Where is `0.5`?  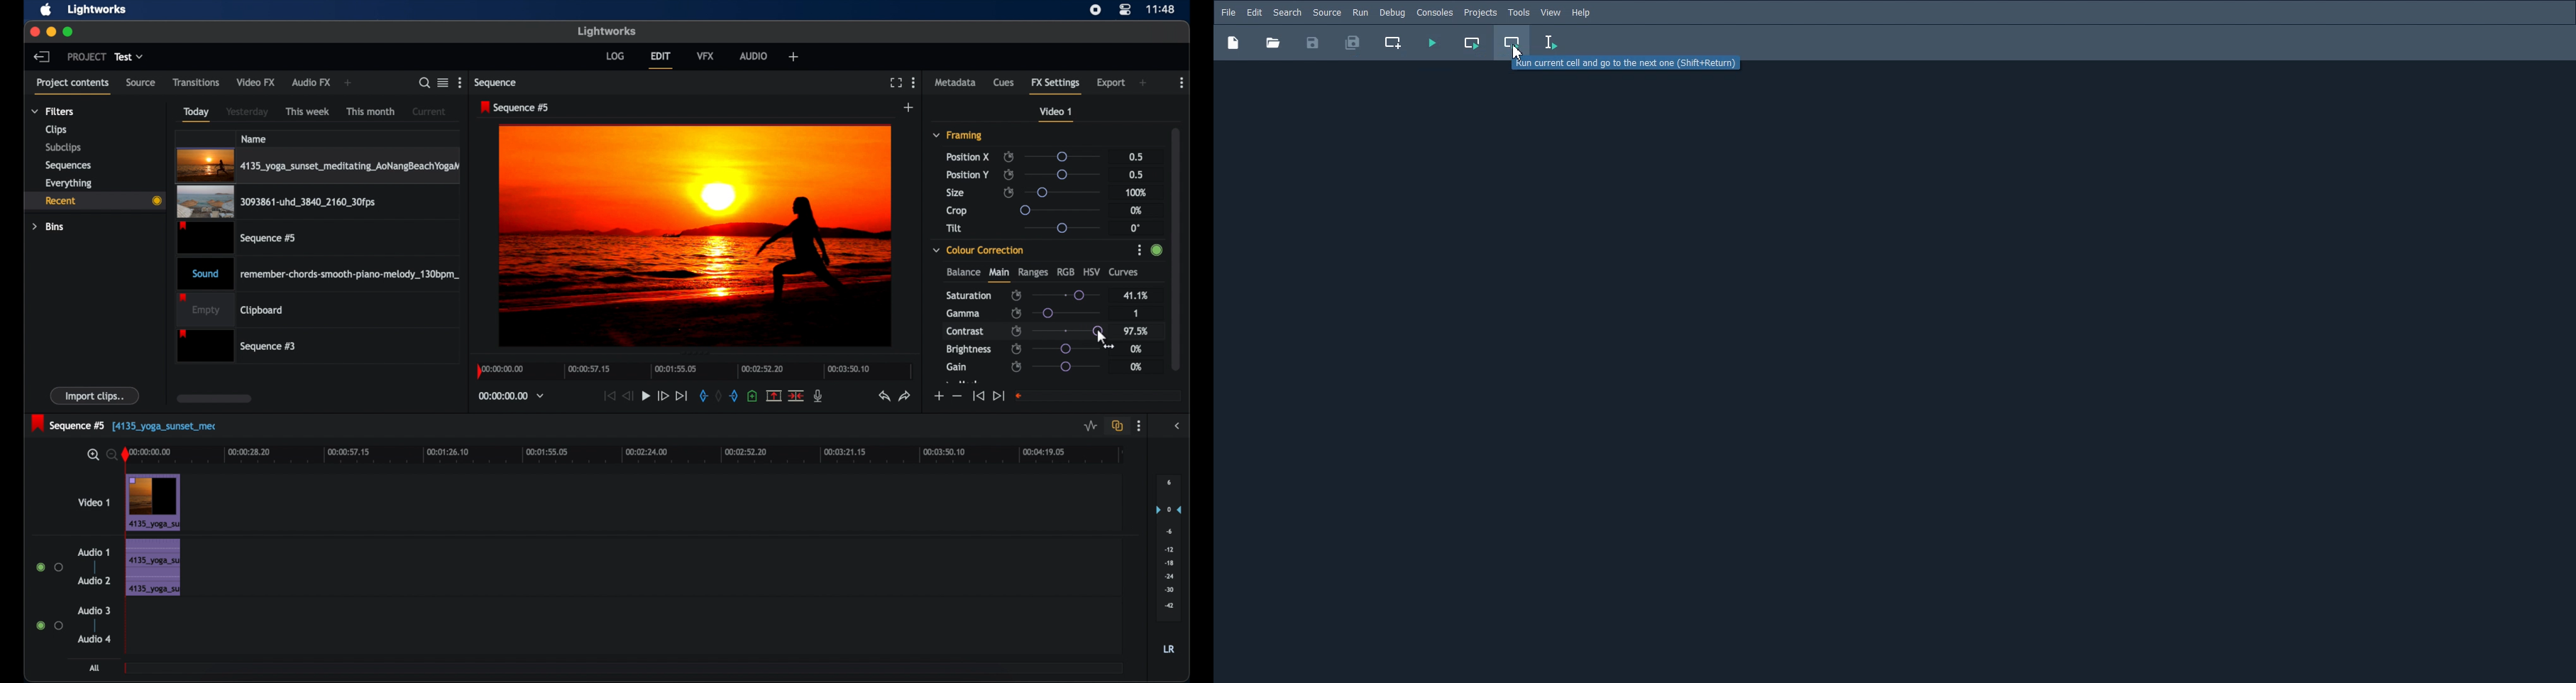 0.5 is located at coordinates (1135, 175).